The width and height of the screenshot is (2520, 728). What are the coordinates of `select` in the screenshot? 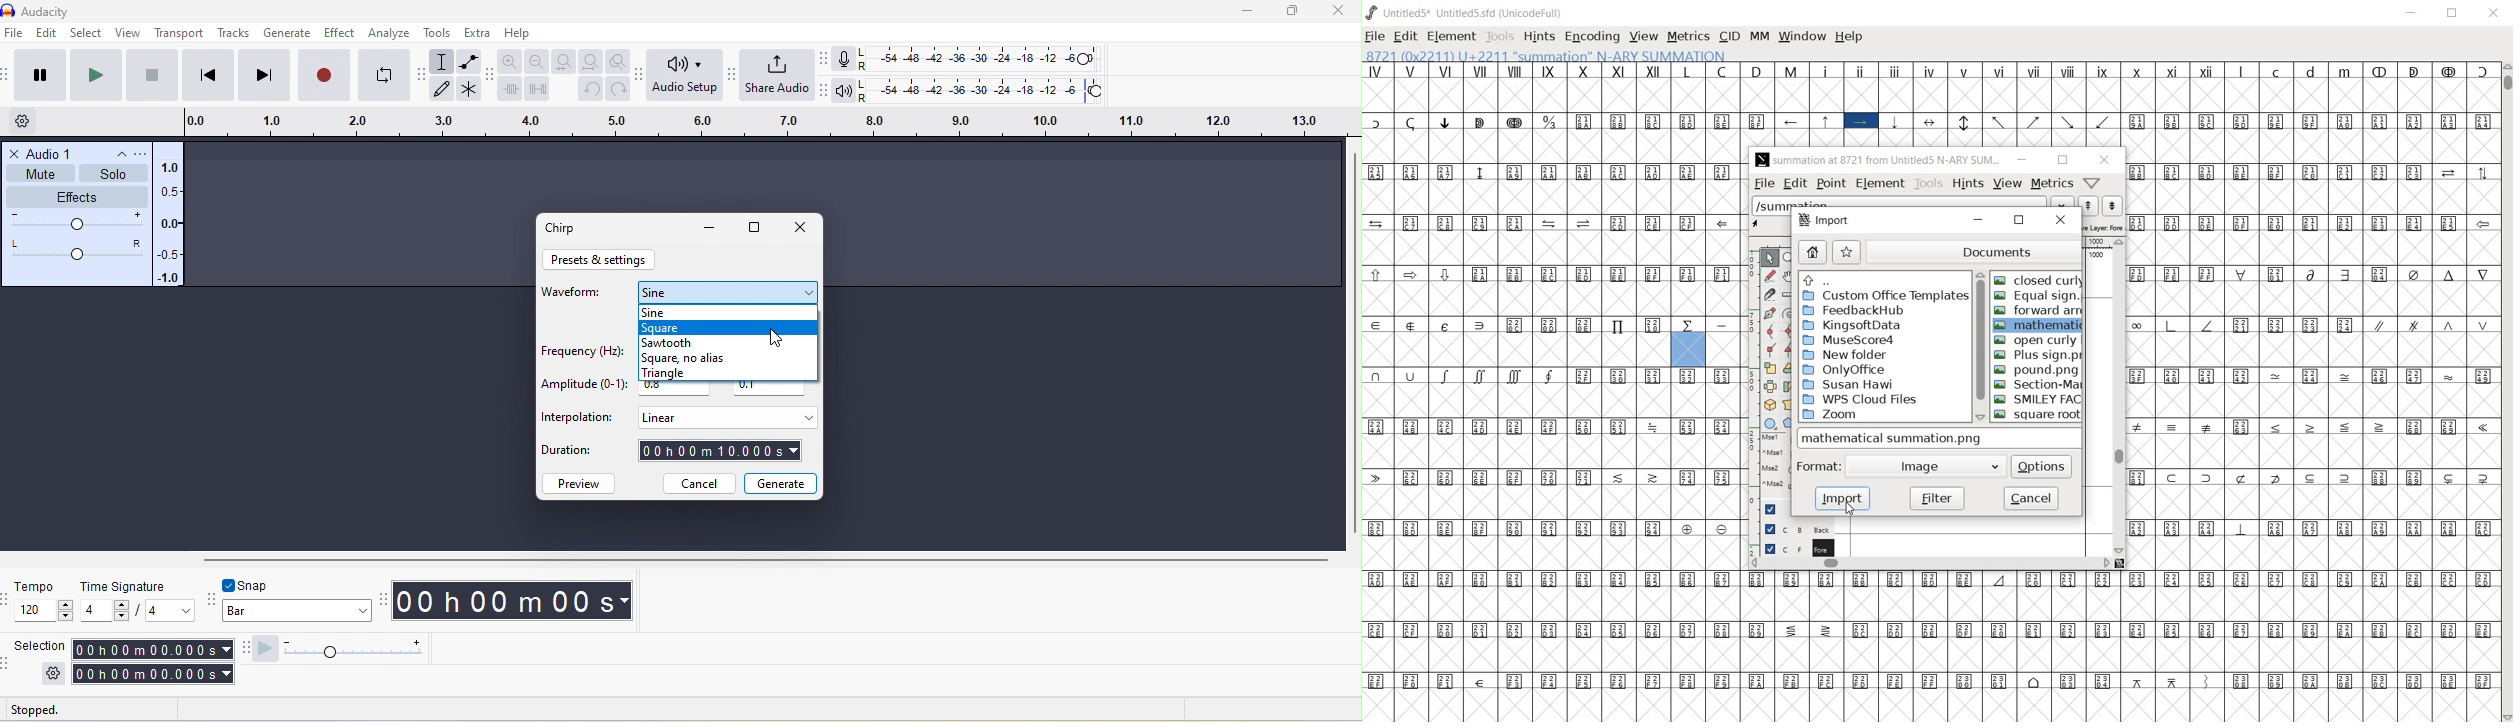 It's located at (86, 34).